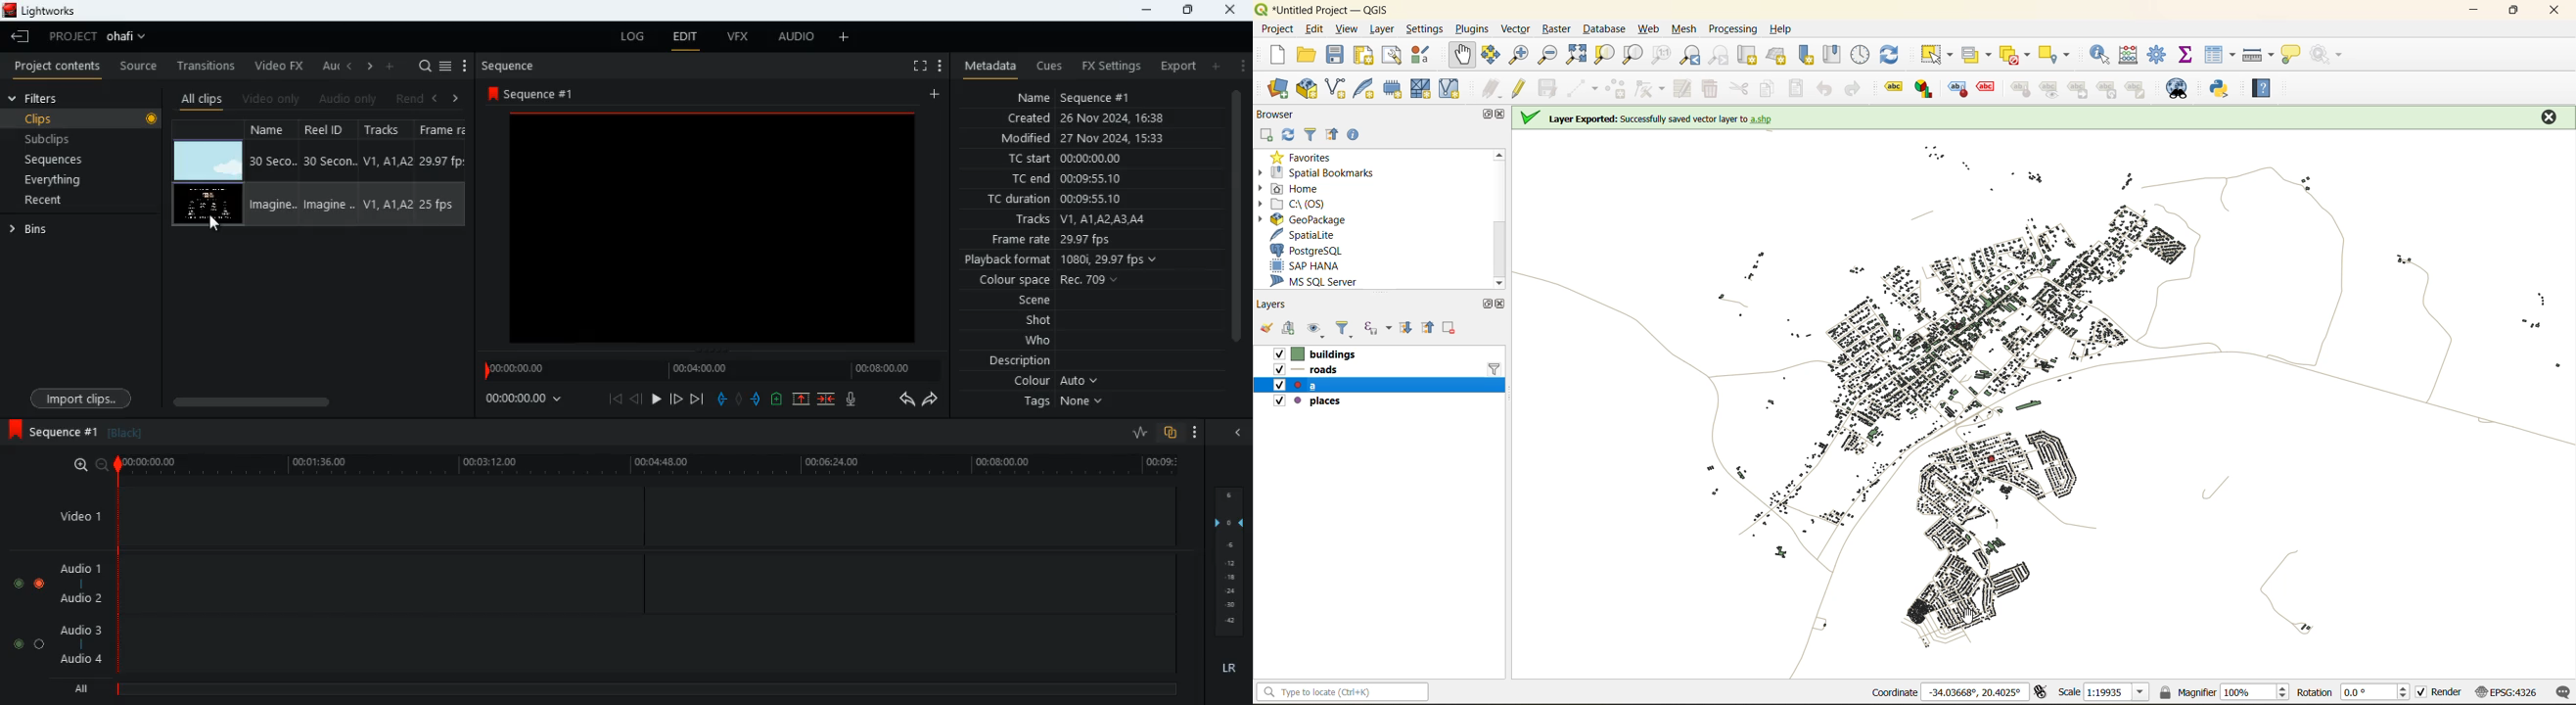  What do you see at coordinates (217, 225) in the screenshot?
I see `Mouse Cursor` at bounding box center [217, 225].